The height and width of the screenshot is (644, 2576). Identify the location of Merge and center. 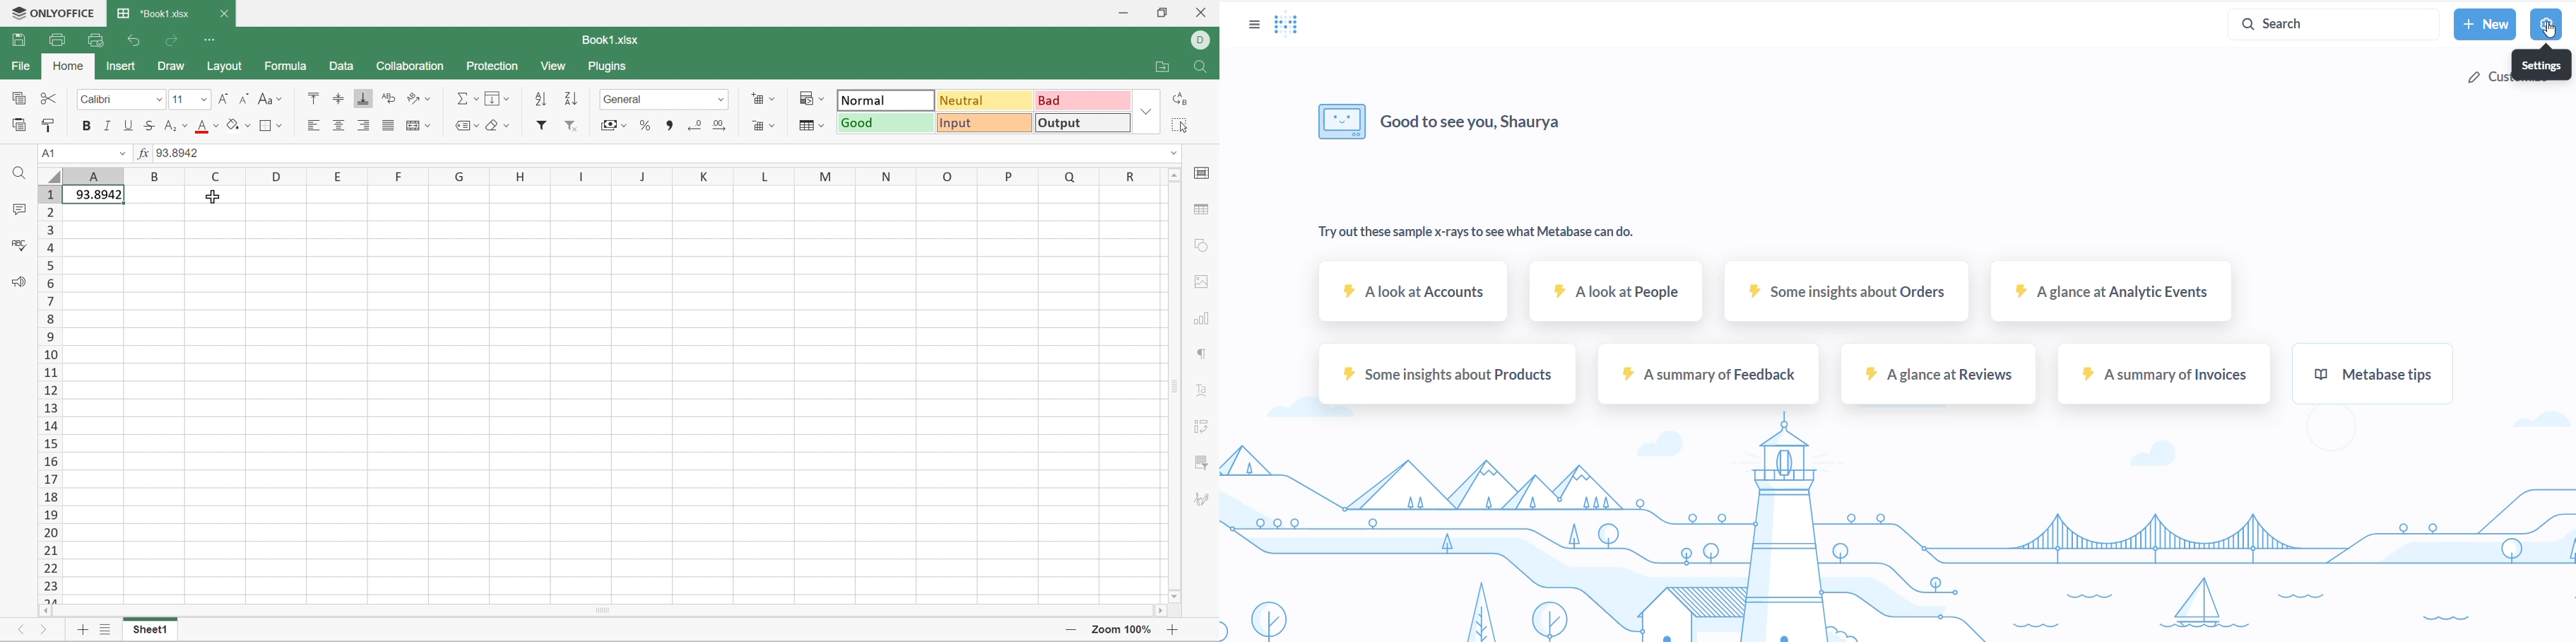
(419, 125).